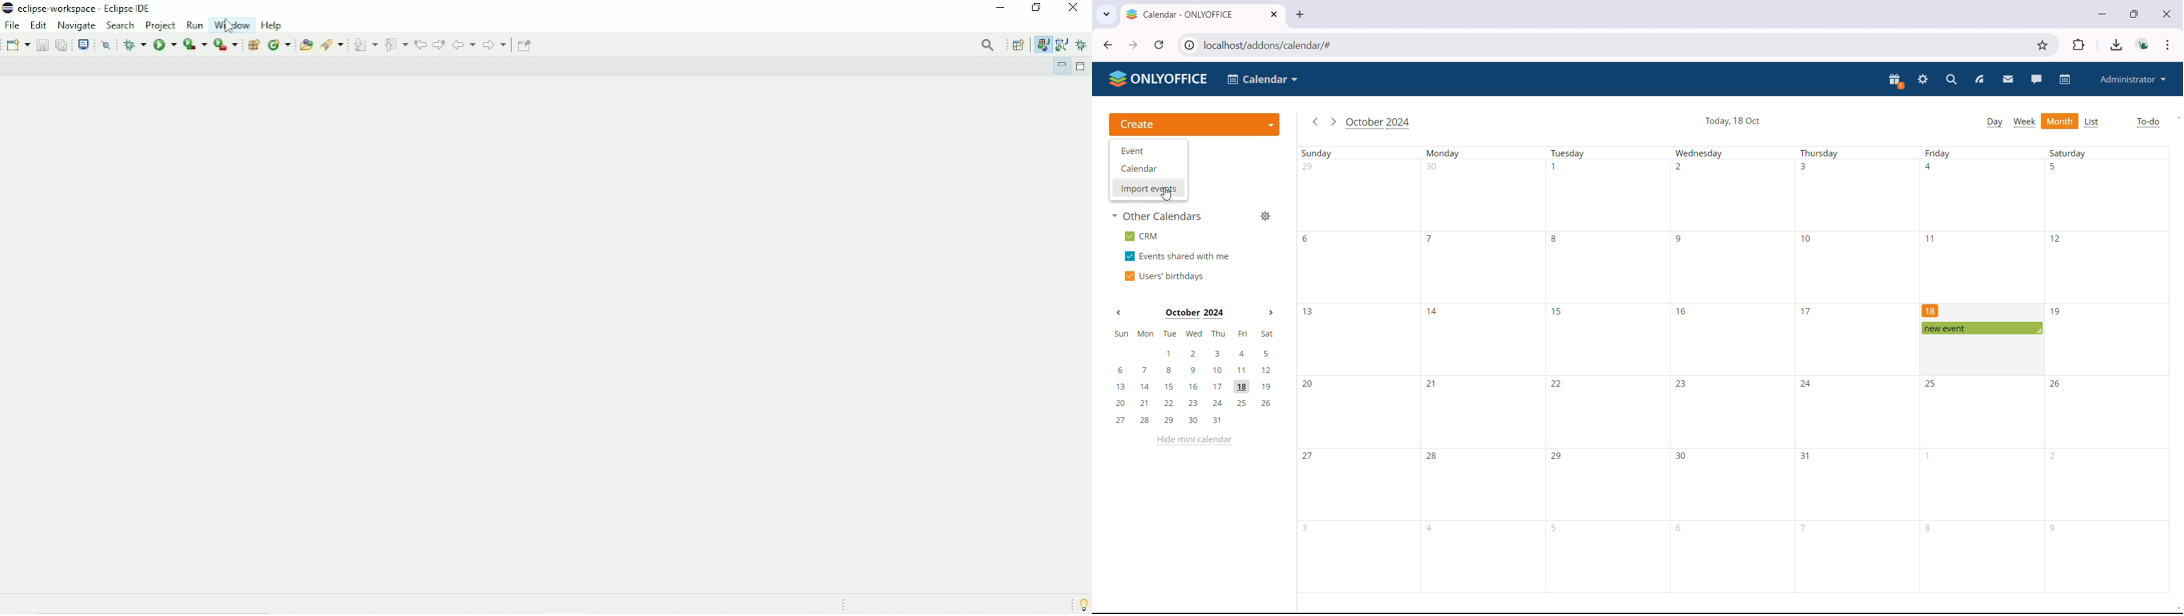 This screenshot has height=616, width=2184. Describe the element at coordinates (1555, 166) in the screenshot. I see `1` at that location.